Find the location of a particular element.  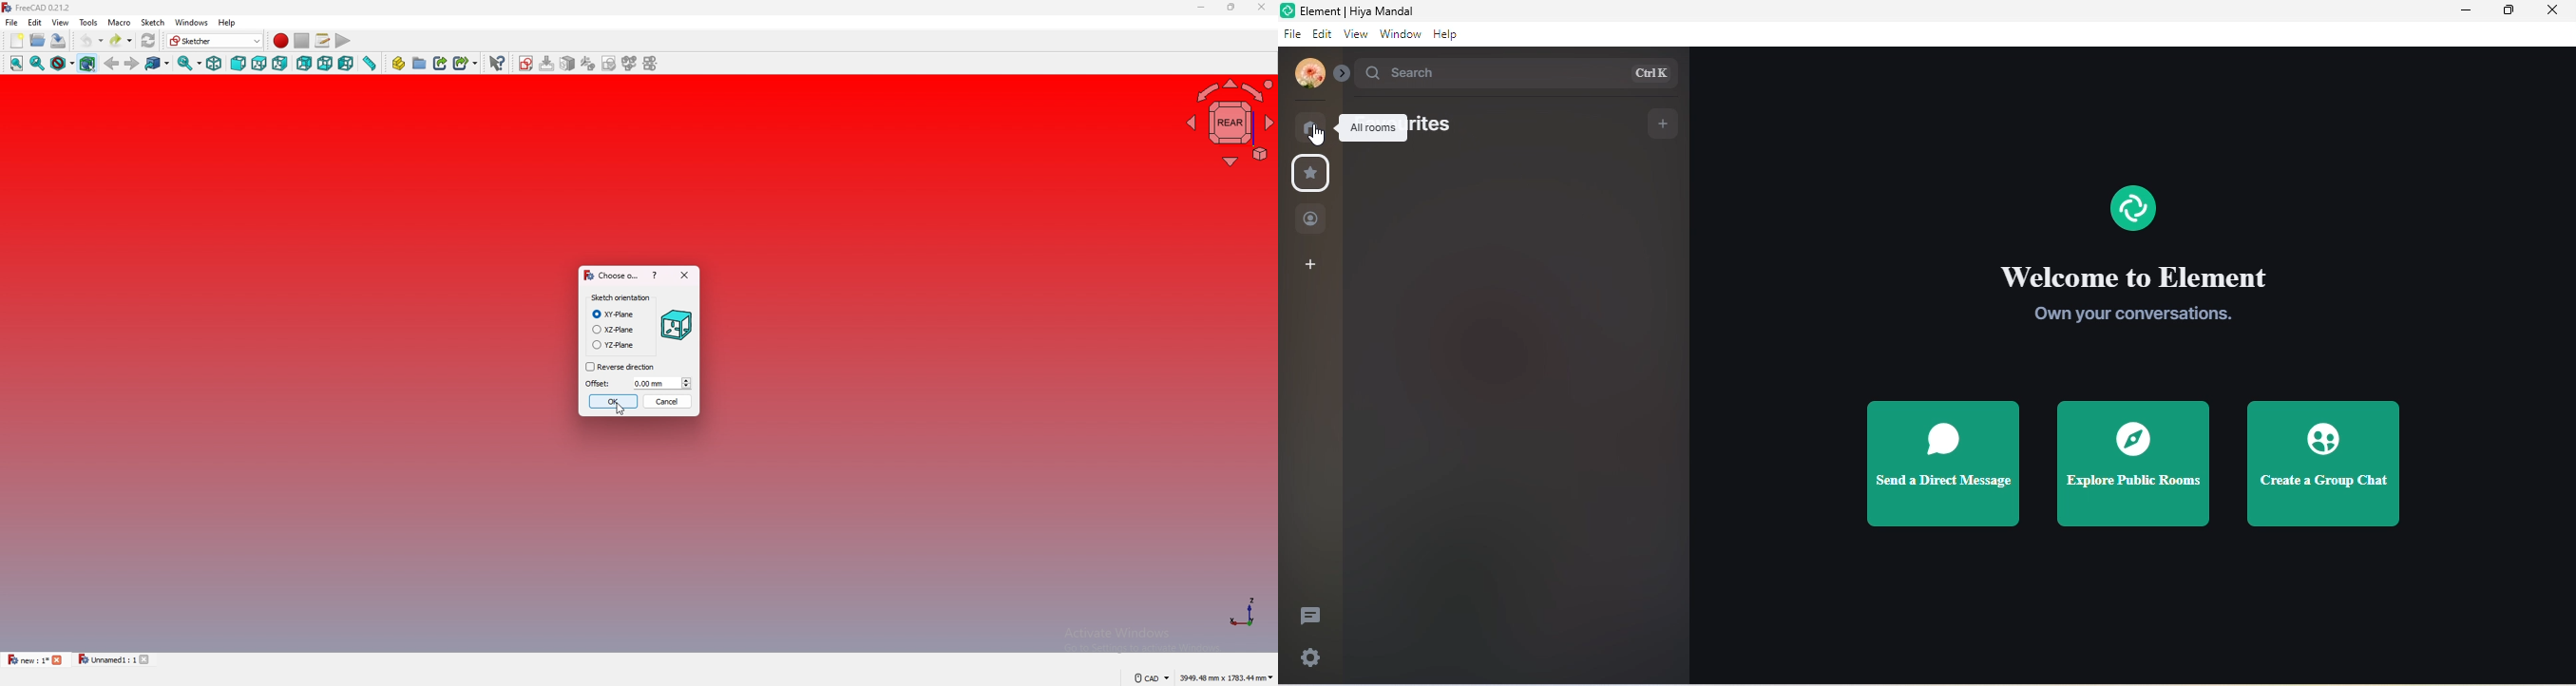

Add is located at coordinates (1309, 264).